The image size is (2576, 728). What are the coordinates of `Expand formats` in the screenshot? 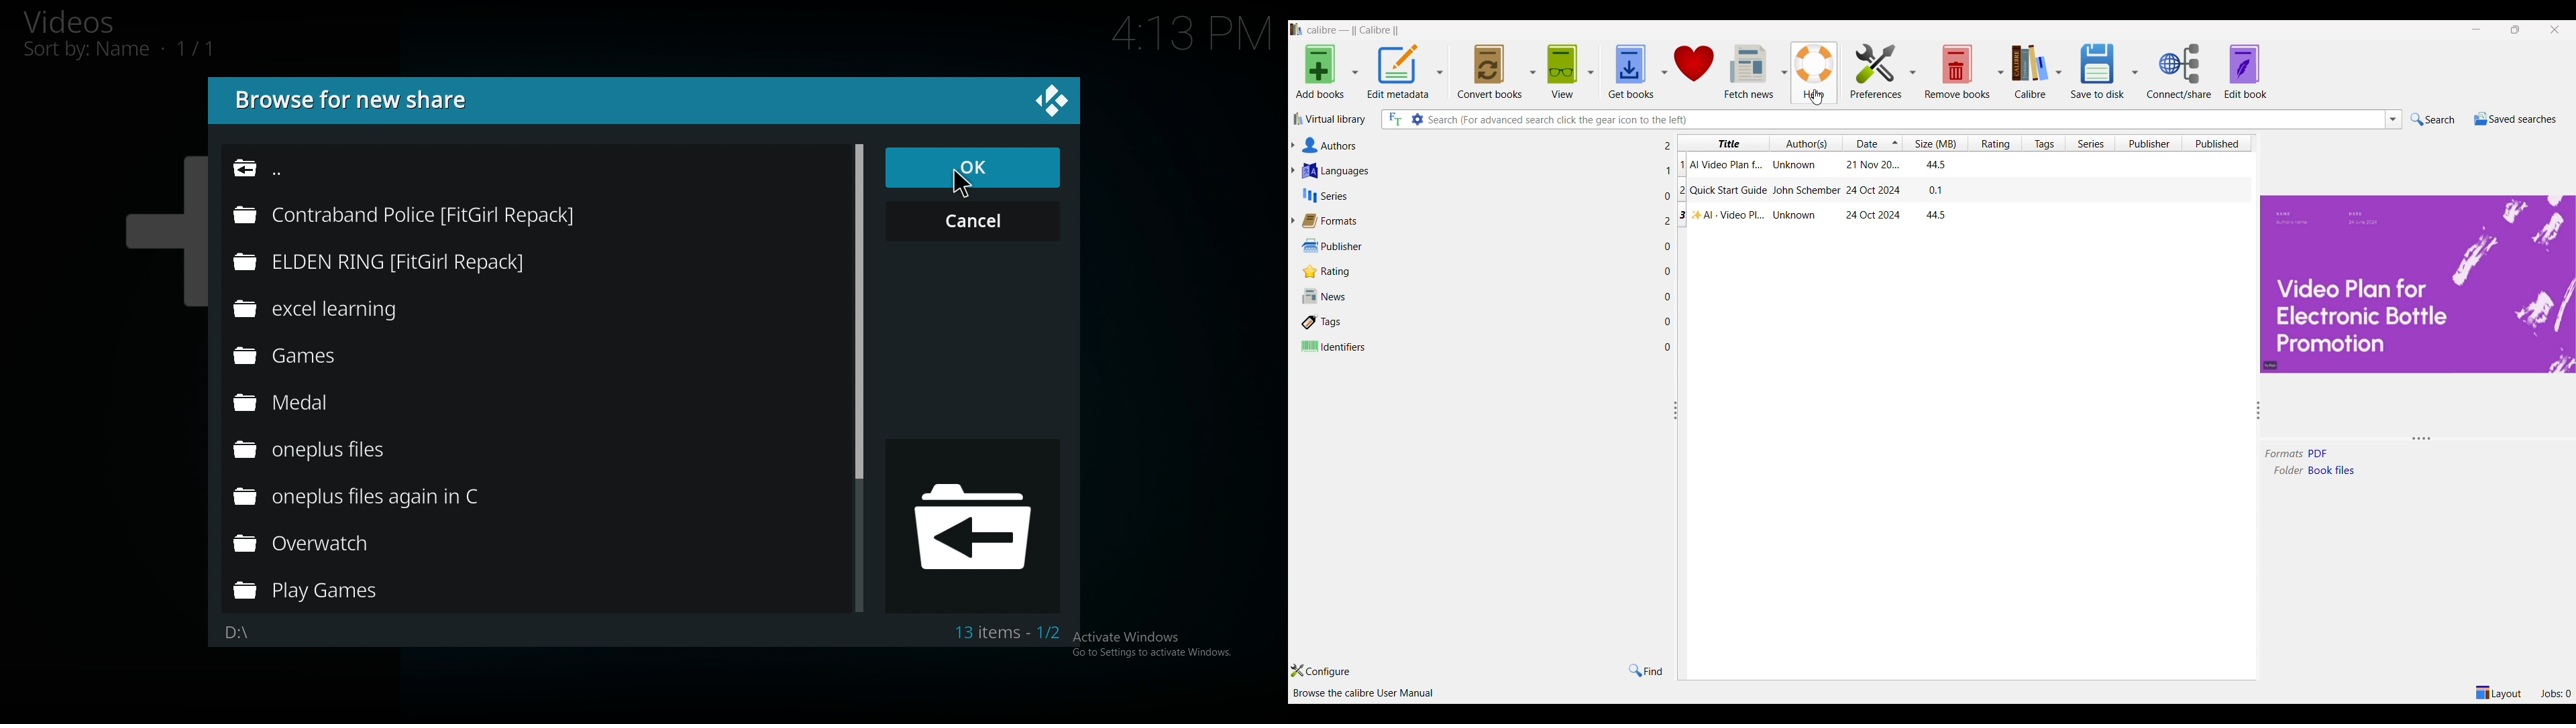 It's located at (1293, 221).